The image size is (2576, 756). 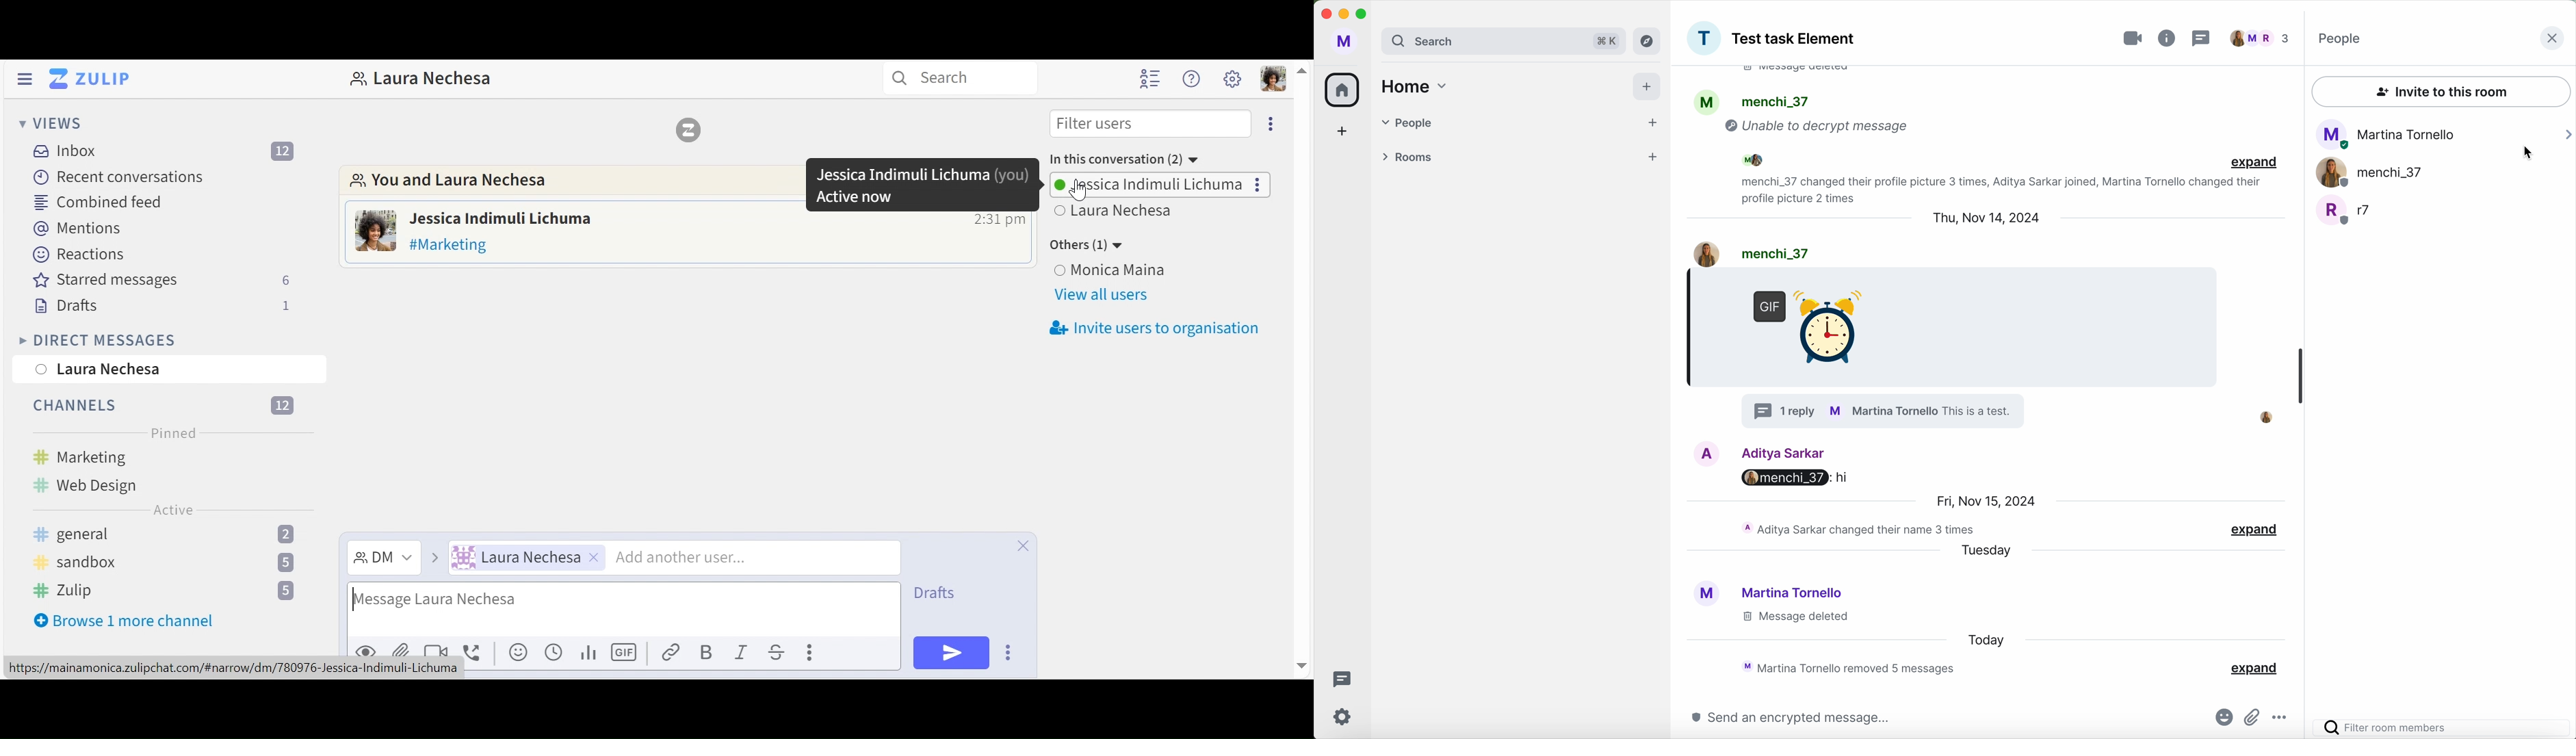 What do you see at coordinates (526, 558) in the screenshot?
I see `User` at bounding box center [526, 558].